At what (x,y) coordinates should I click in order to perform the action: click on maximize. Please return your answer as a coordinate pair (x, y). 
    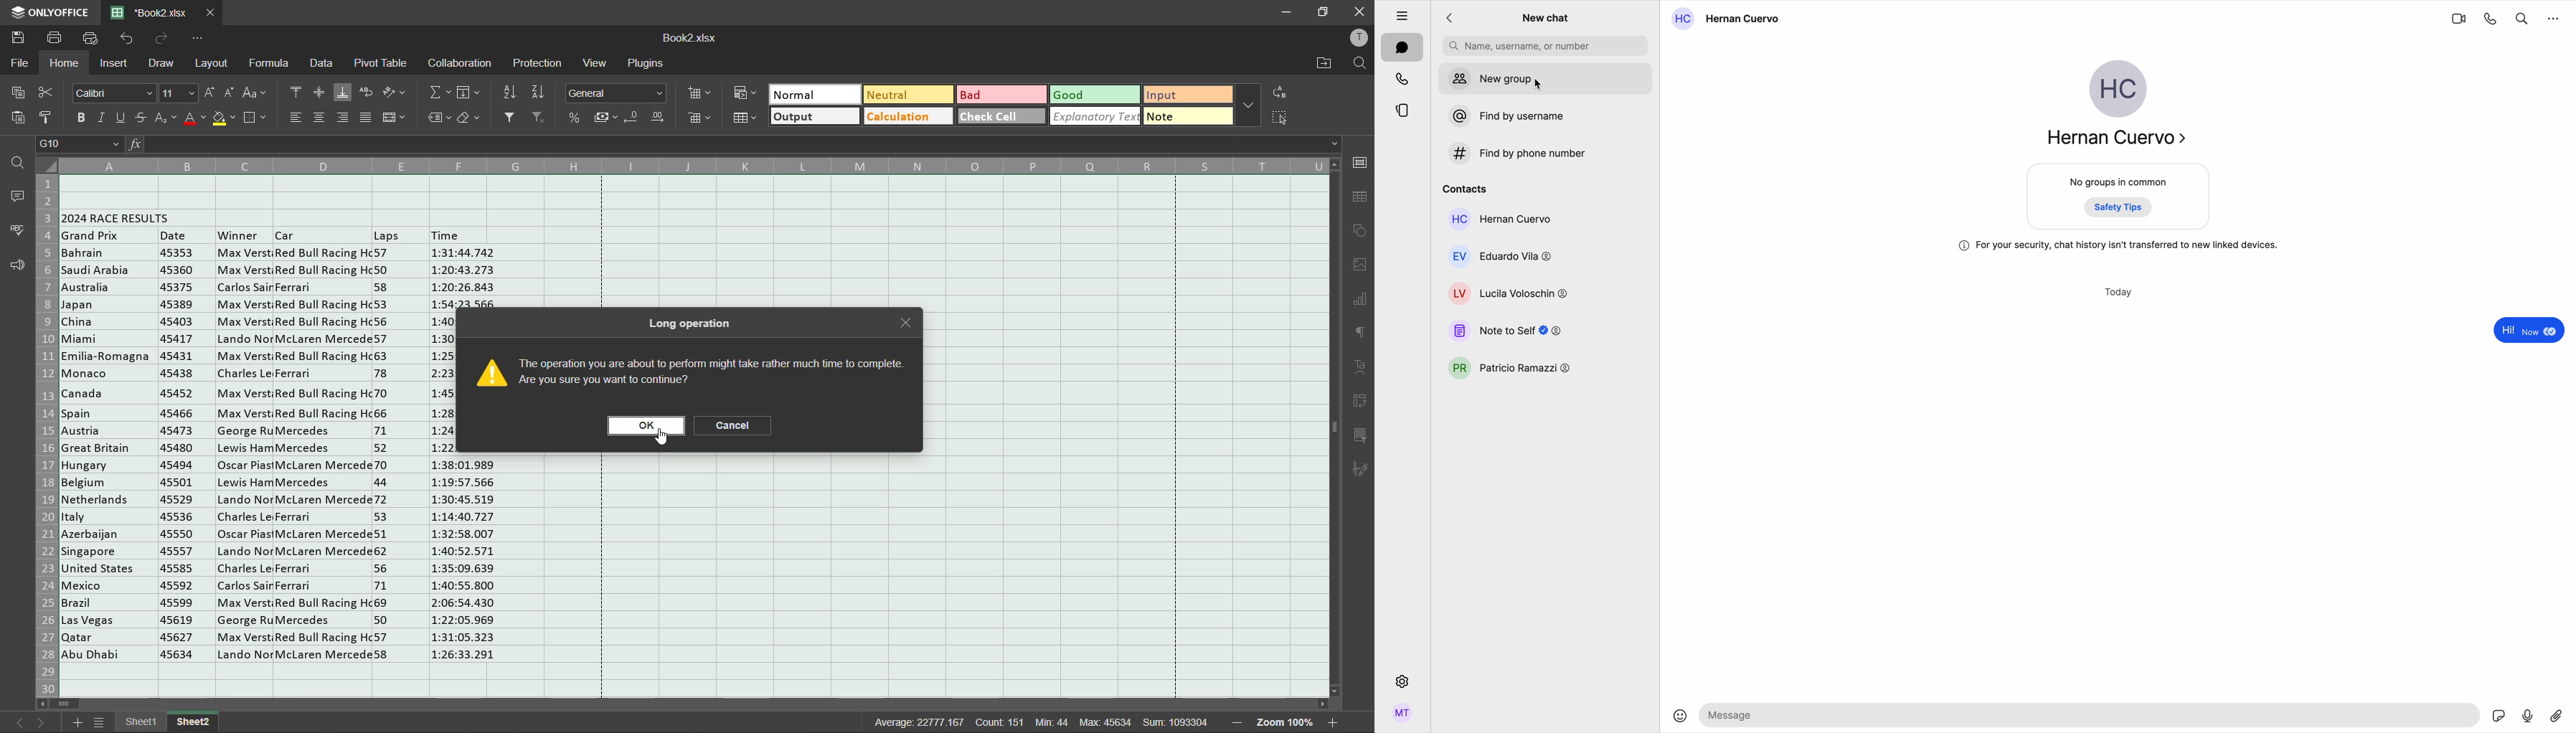
    Looking at the image, I should click on (1326, 11).